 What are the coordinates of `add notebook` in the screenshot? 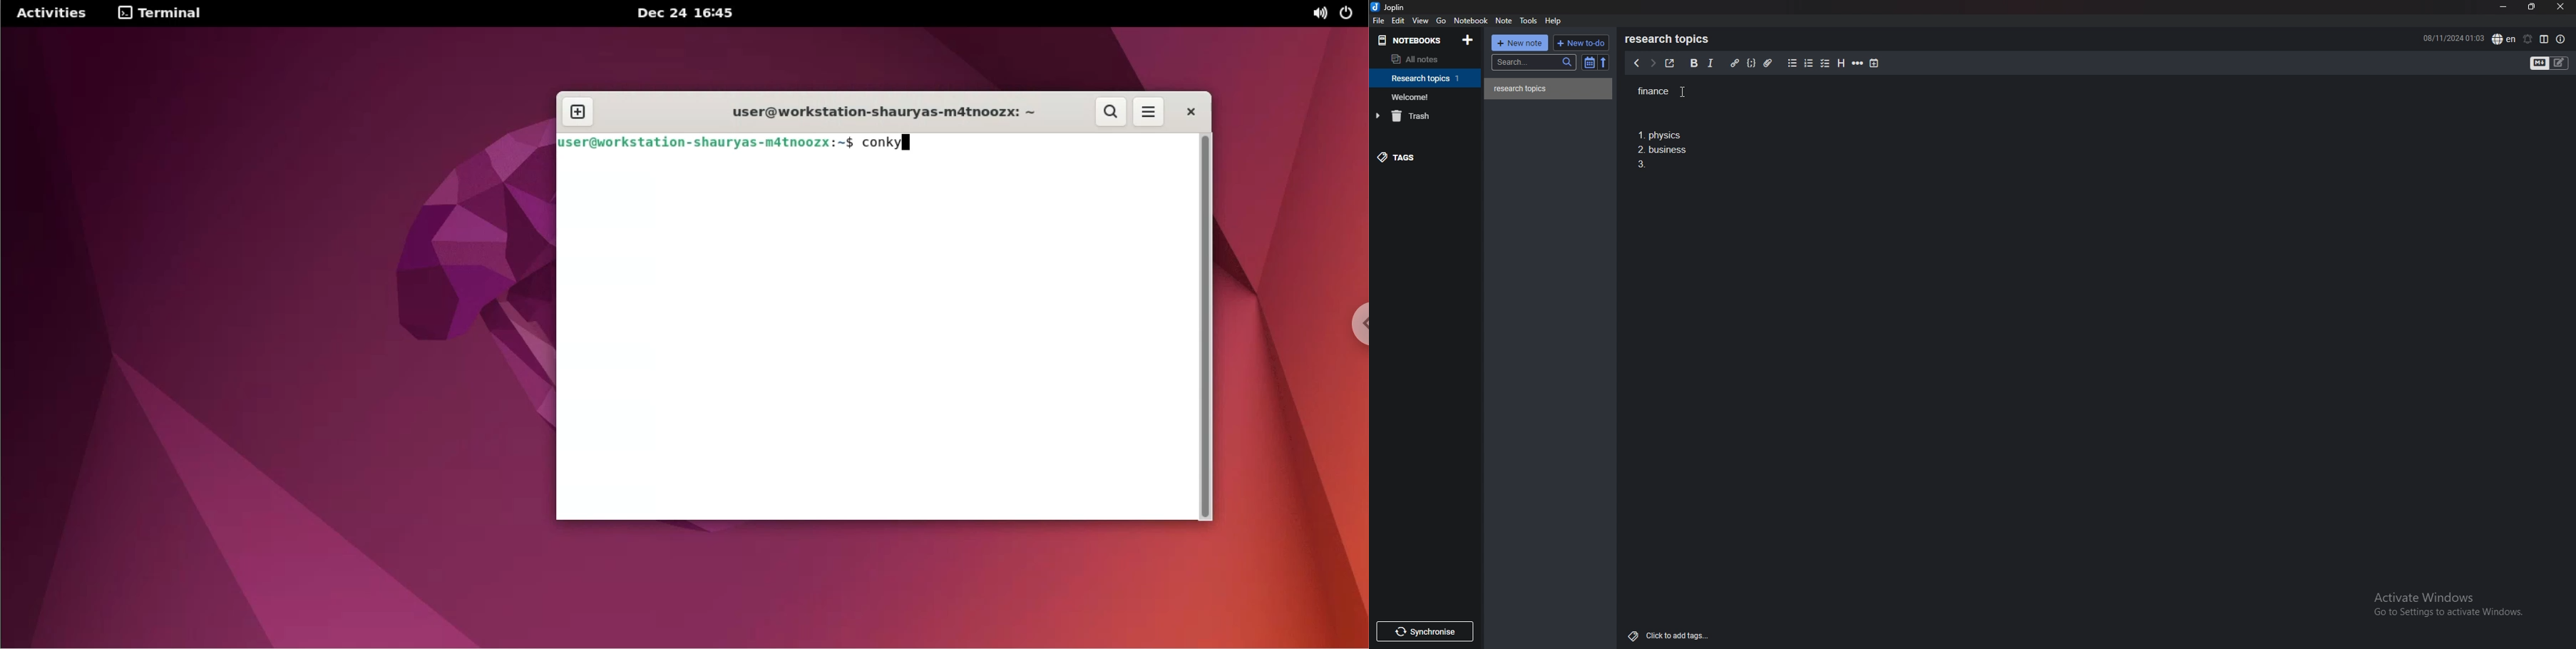 It's located at (1467, 40).